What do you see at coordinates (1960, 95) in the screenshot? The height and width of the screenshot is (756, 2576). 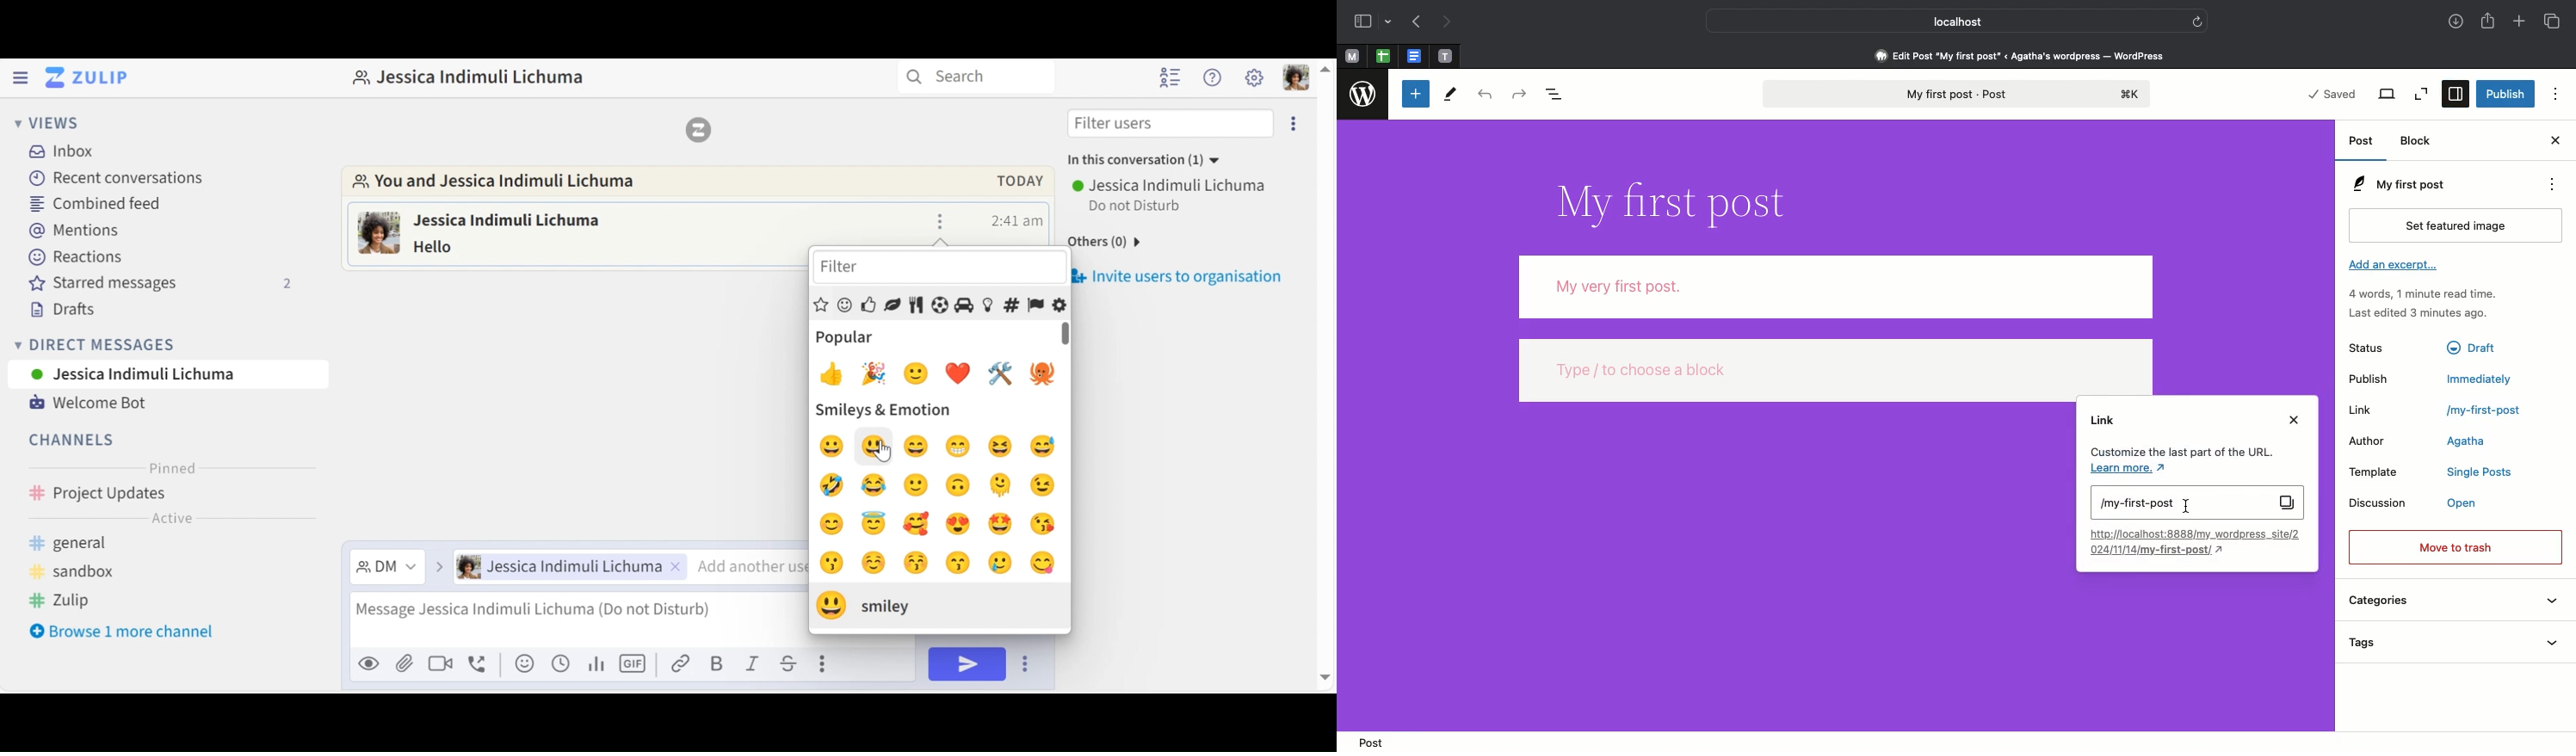 I see `My first post` at bounding box center [1960, 95].